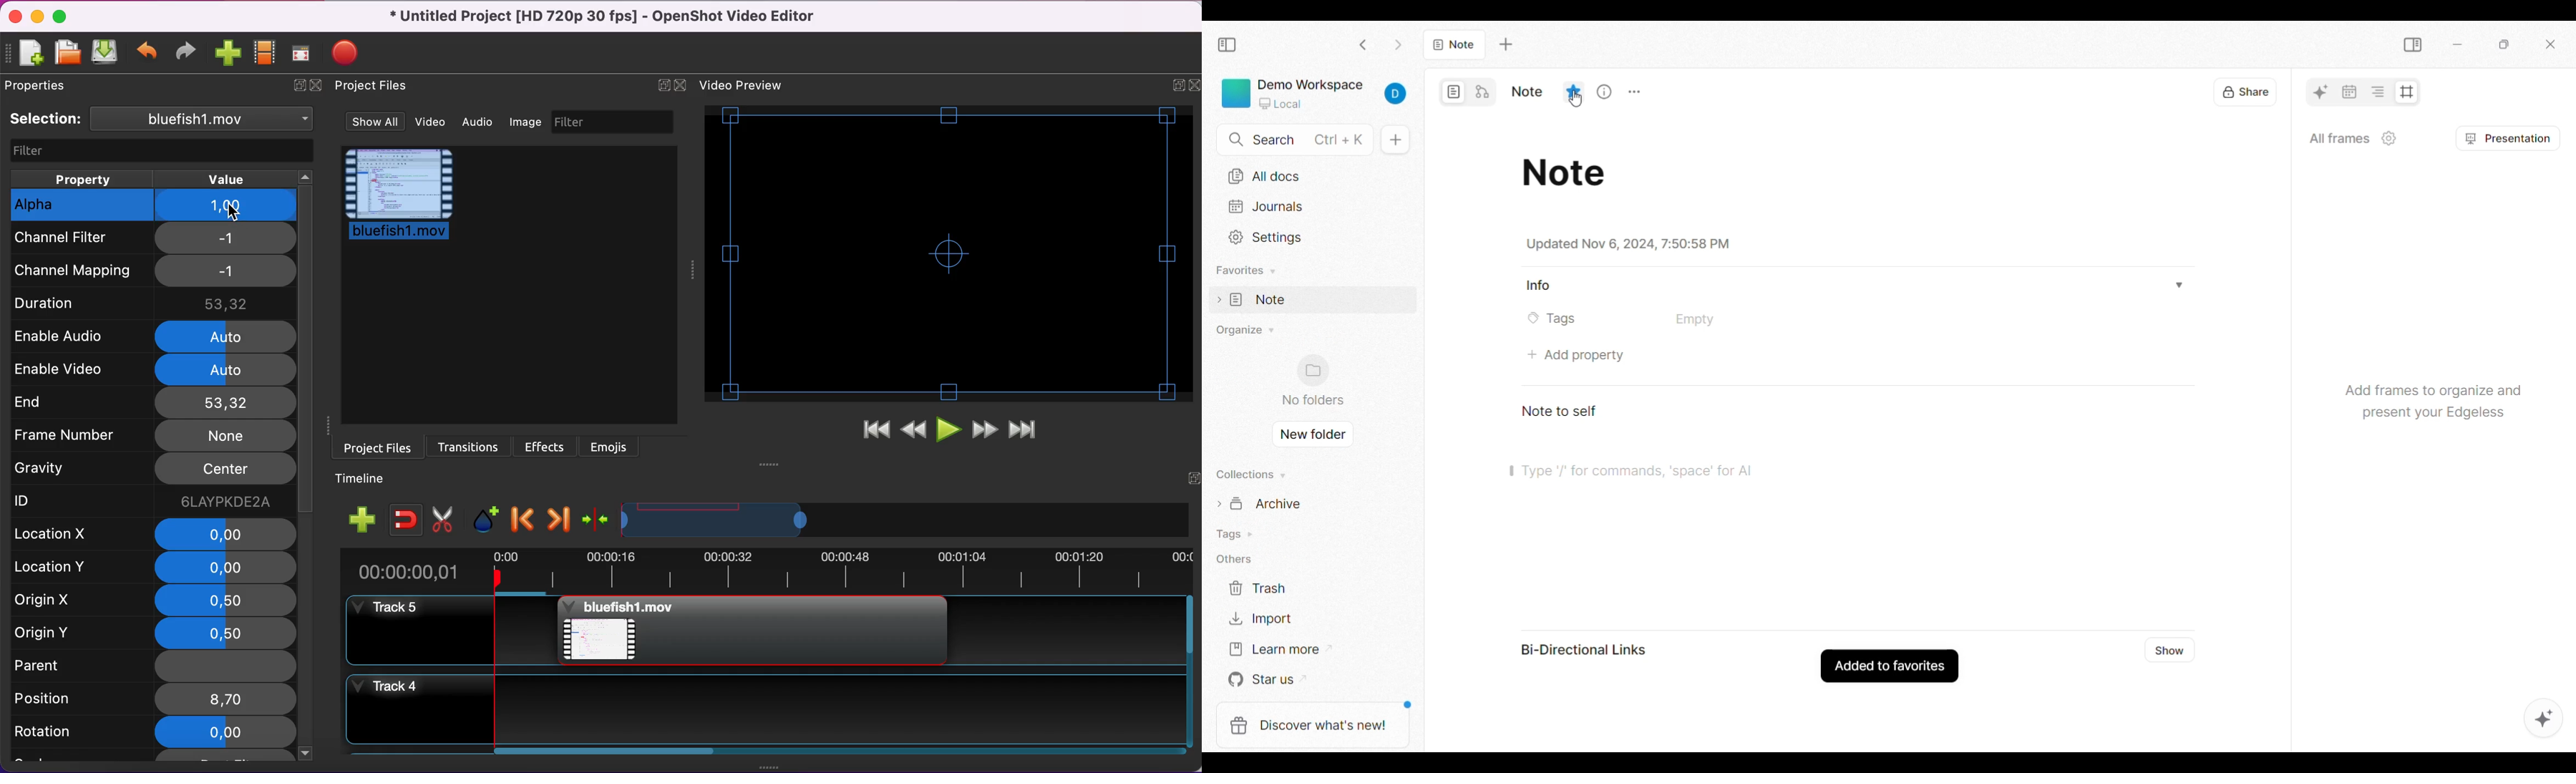 The image size is (2576, 784). Describe the element at coordinates (1634, 92) in the screenshot. I see `More setting options for current tab` at that location.